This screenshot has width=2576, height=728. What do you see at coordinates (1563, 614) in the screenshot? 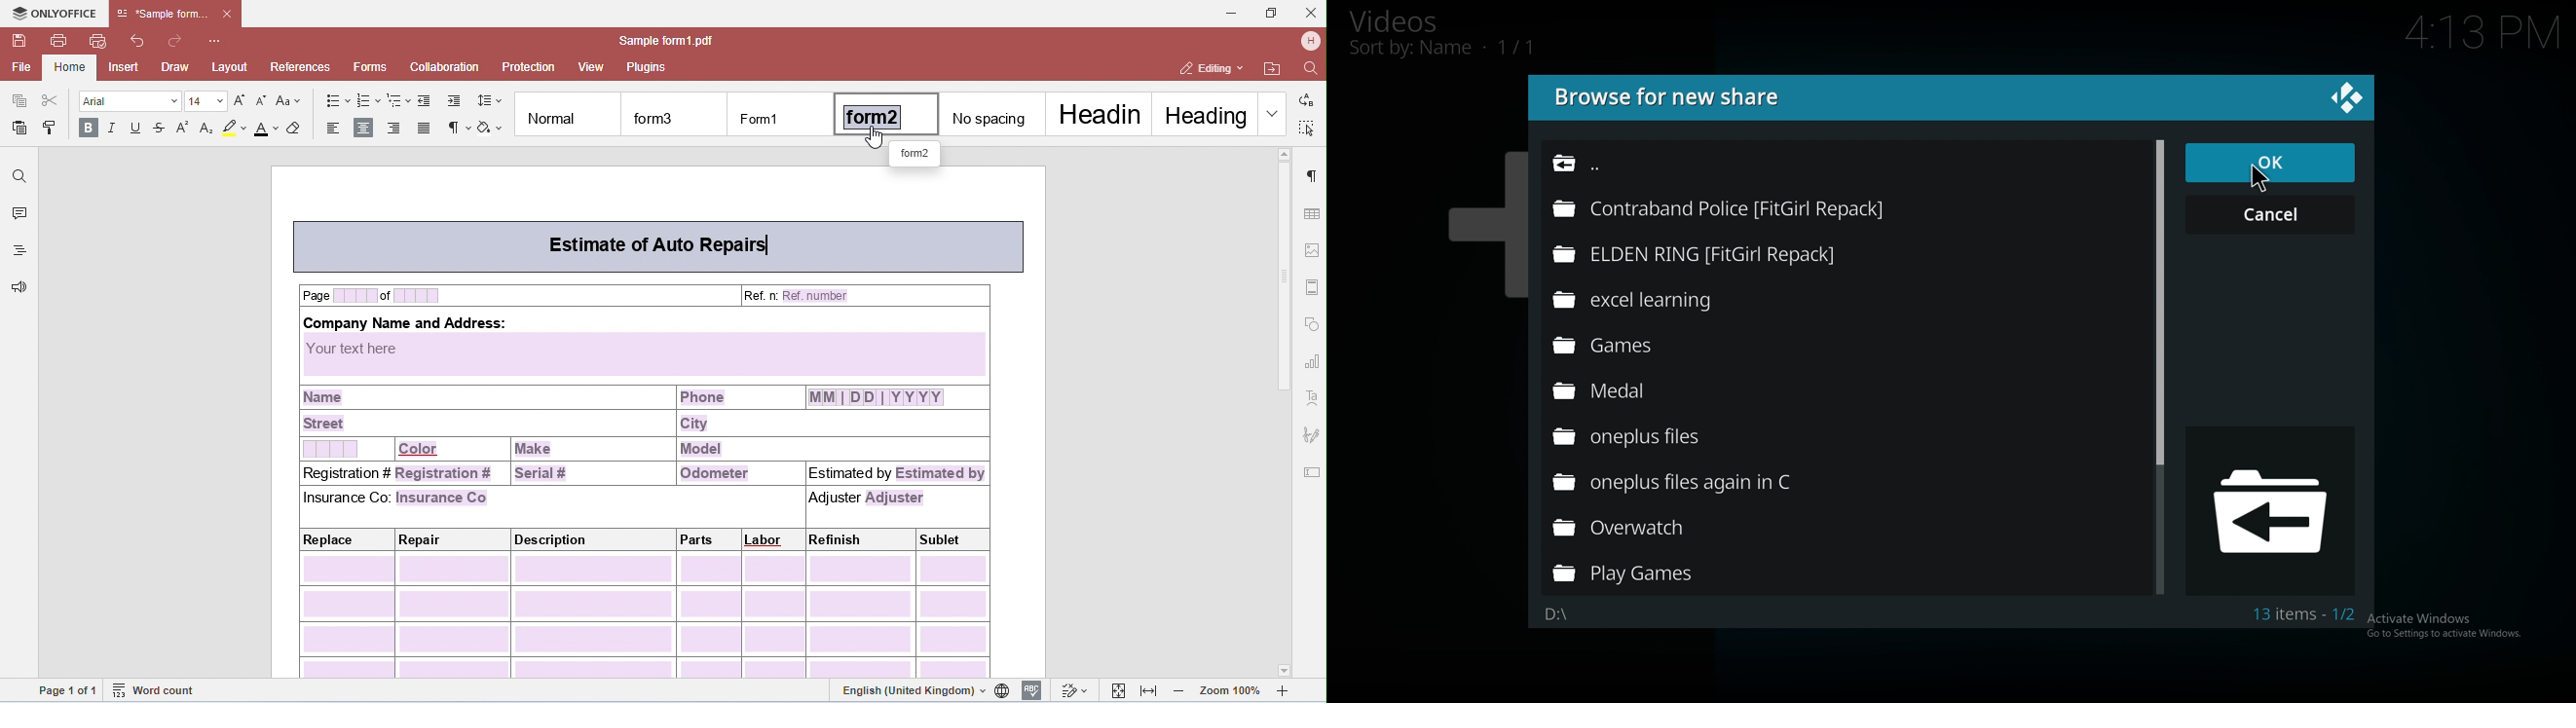
I see `folder name` at bounding box center [1563, 614].